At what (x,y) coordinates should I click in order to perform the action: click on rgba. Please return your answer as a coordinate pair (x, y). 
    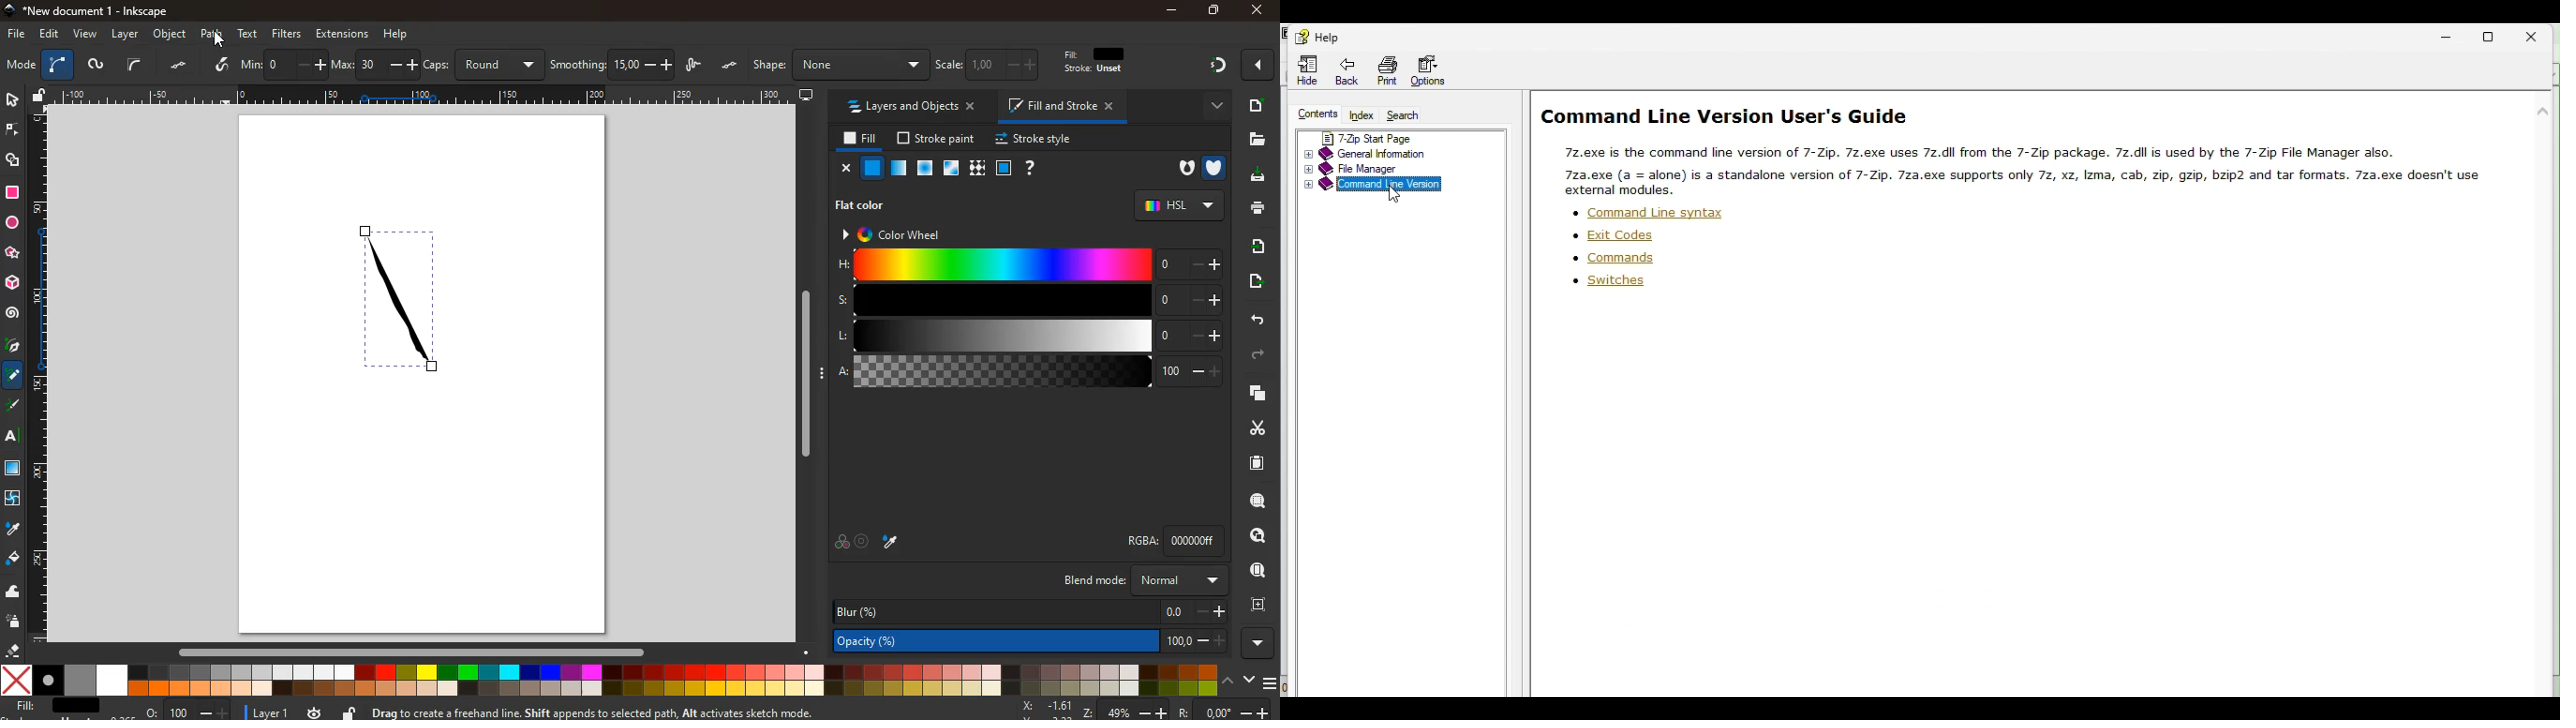
    Looking at the image, I should click on (1175, 541).